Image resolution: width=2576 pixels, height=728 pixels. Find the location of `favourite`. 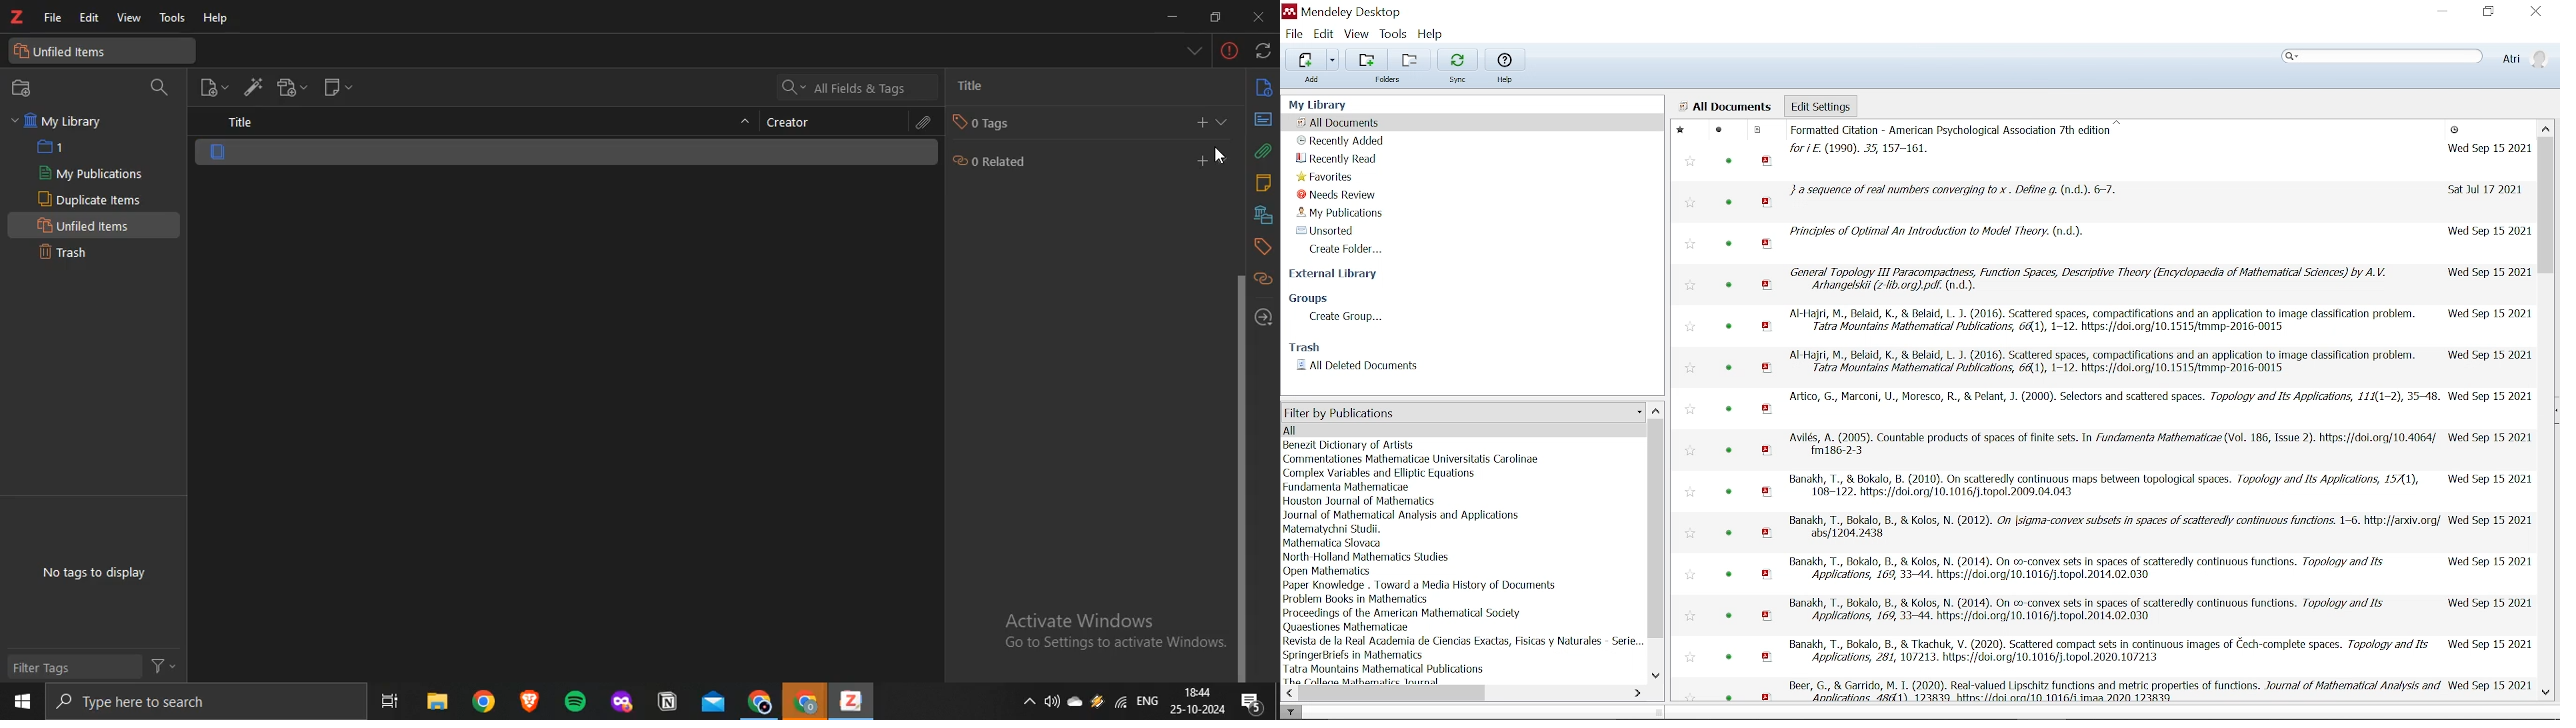

favourite is located at coordinates (1690, 531).